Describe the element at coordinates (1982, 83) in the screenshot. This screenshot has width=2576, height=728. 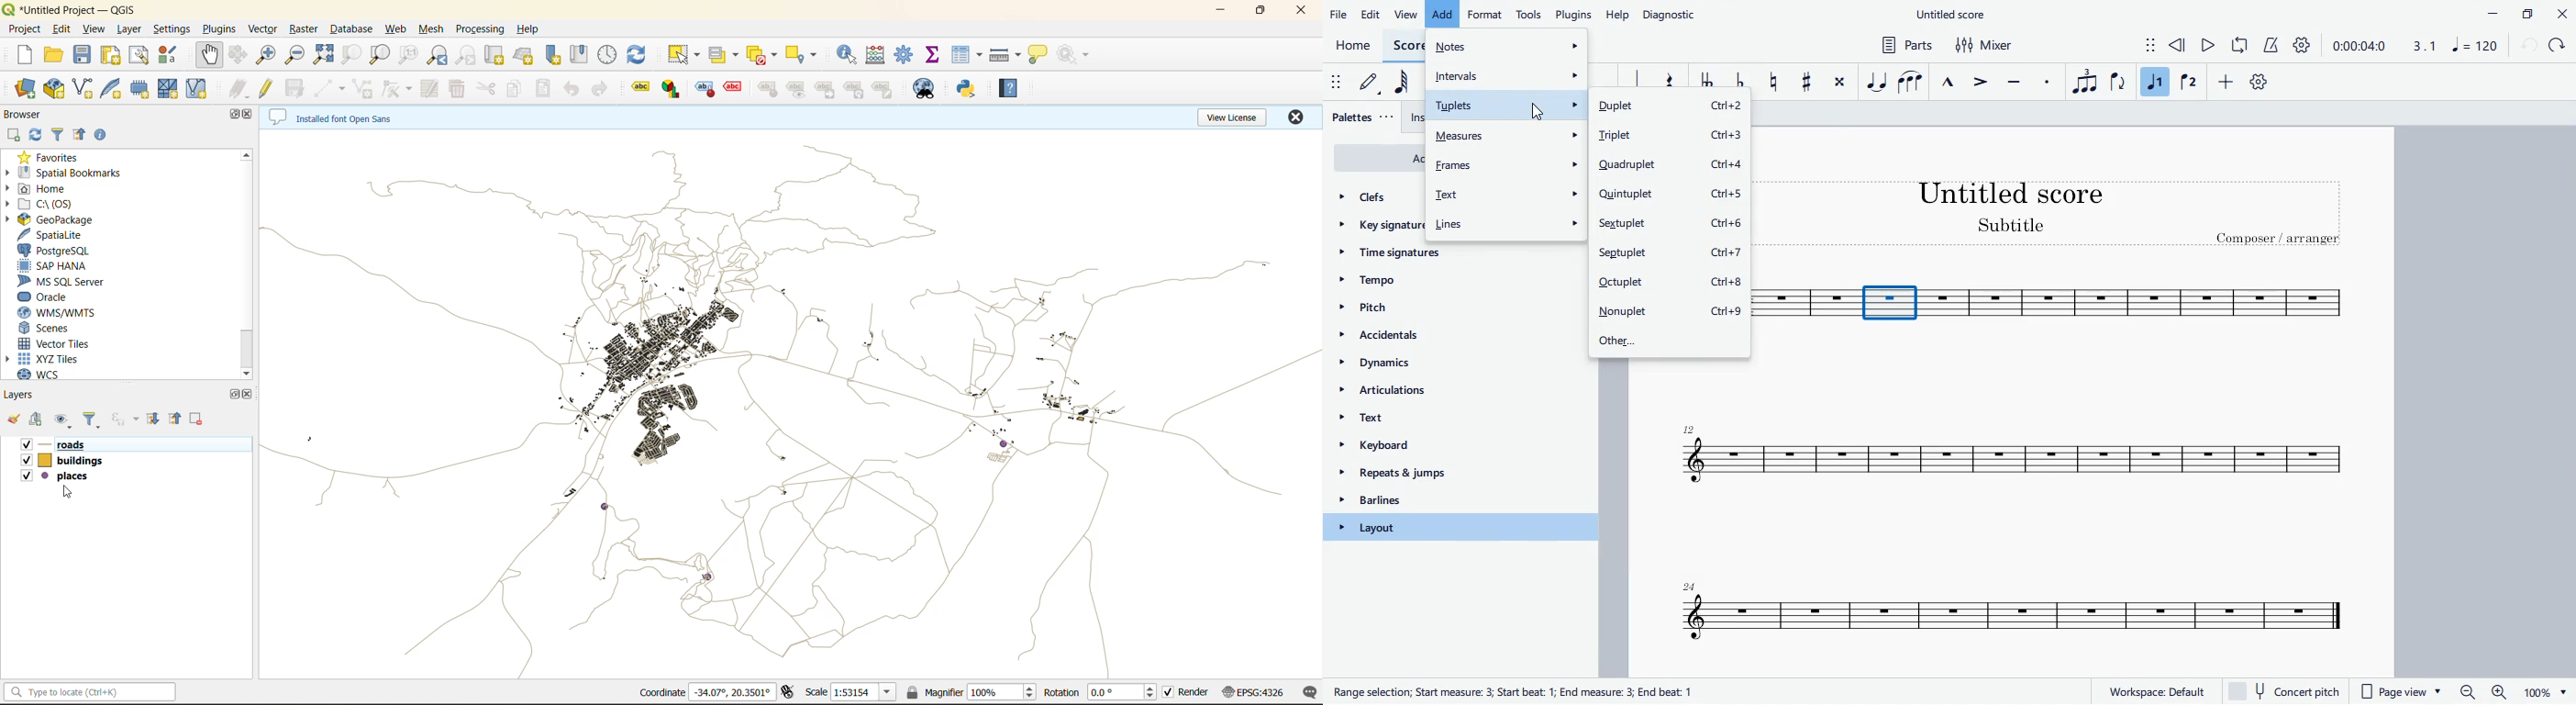
I see `accent` at that location.